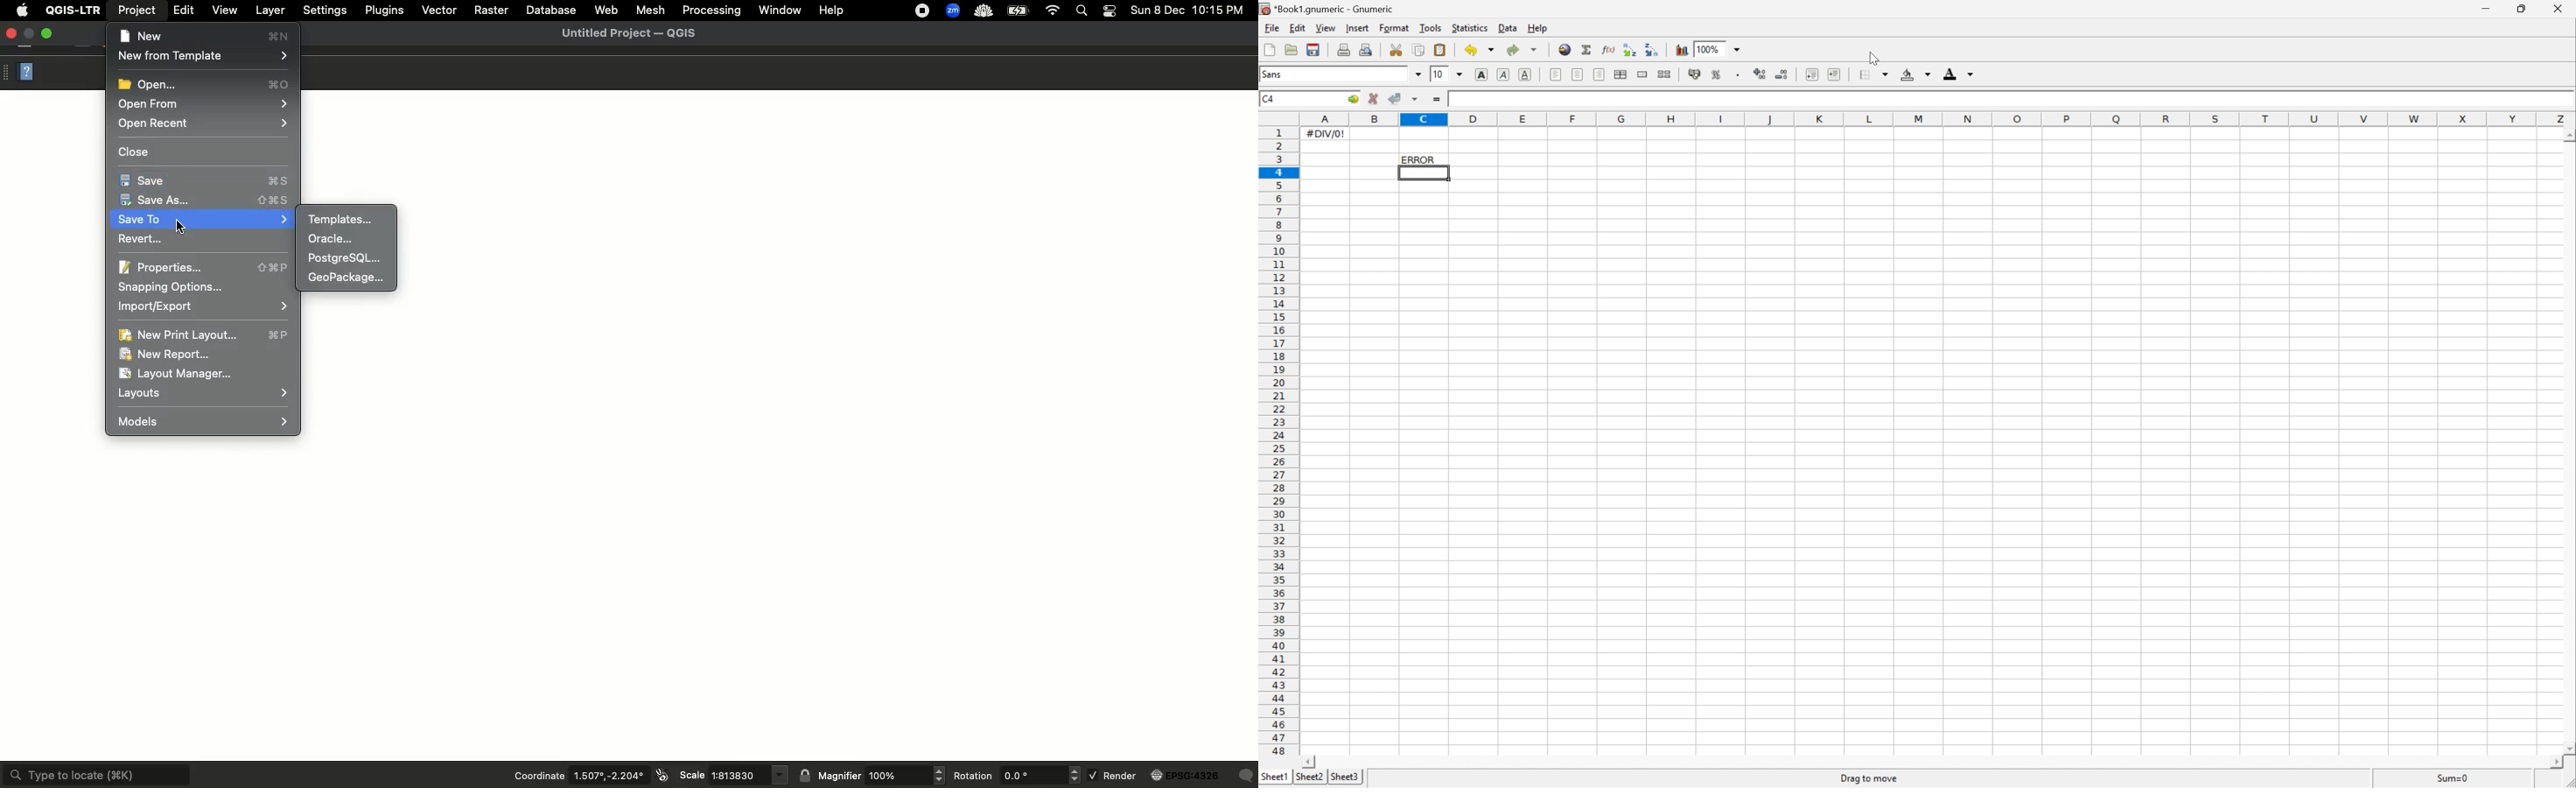 This screenshot has width=2576, height=812. I want to click on formula bar, so click(1526, 99).